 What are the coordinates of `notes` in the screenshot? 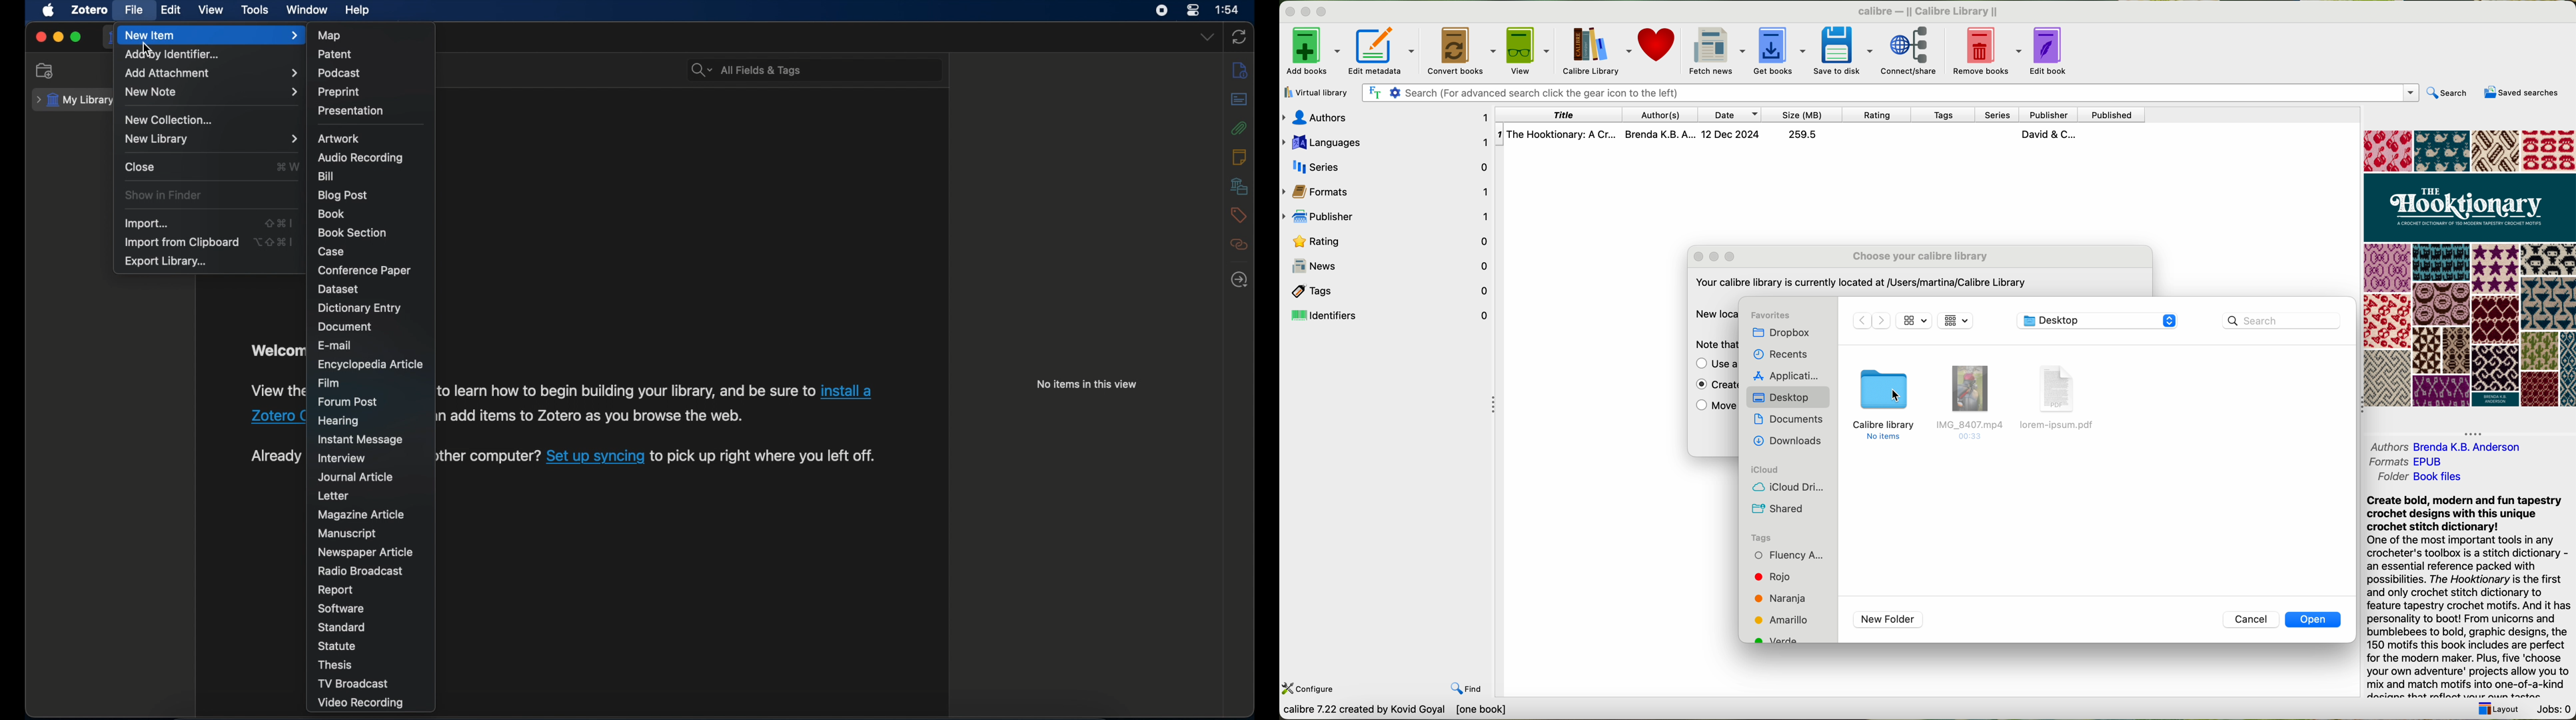 It's located at (1240, 155).